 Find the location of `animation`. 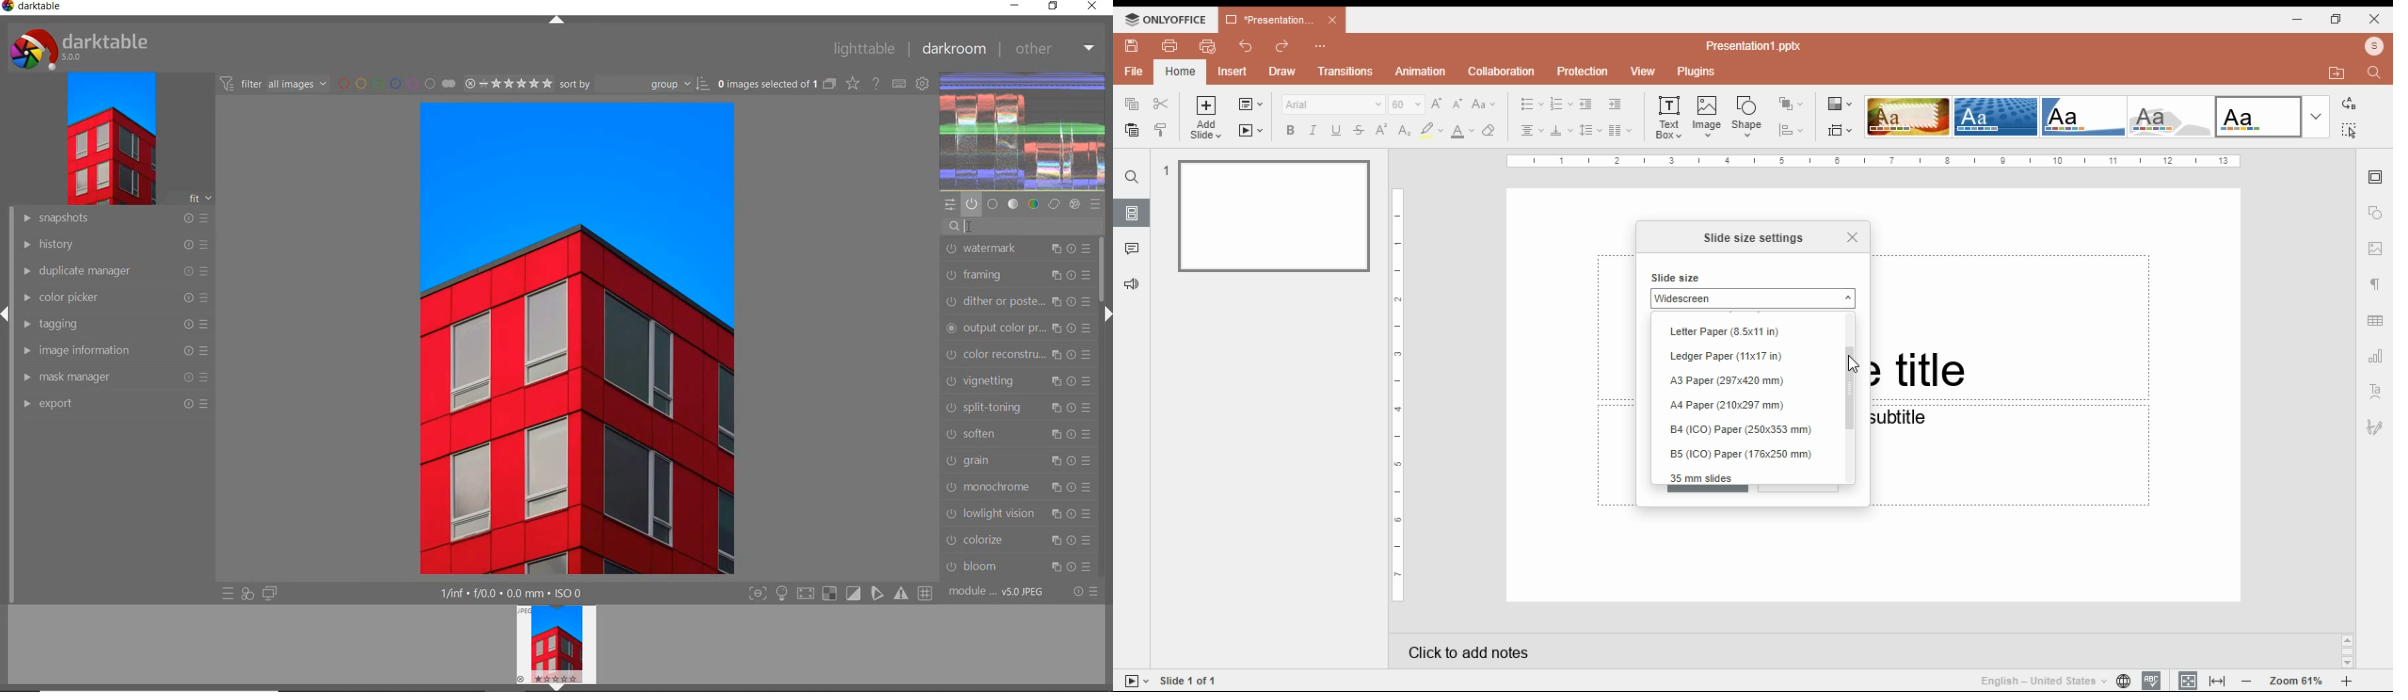

animation is located at coordinates (1422, 71).